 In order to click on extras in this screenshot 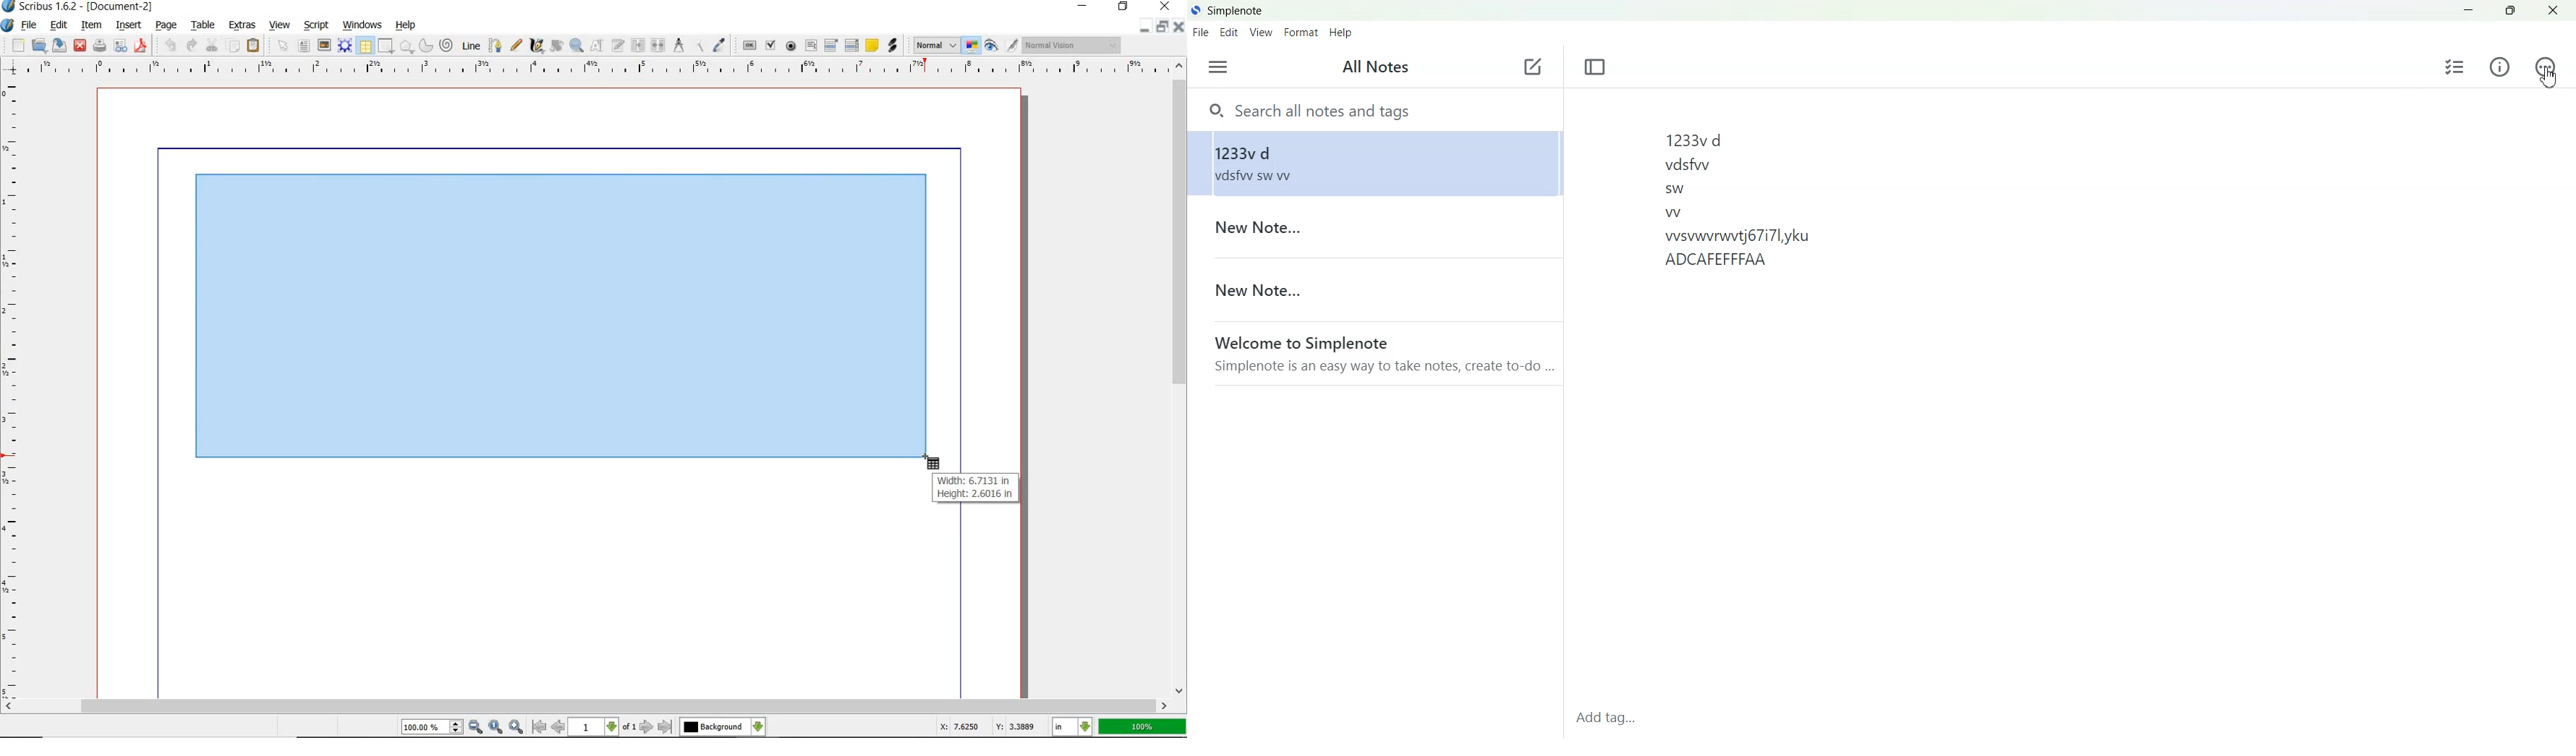, I will do `click(241, 25)`.